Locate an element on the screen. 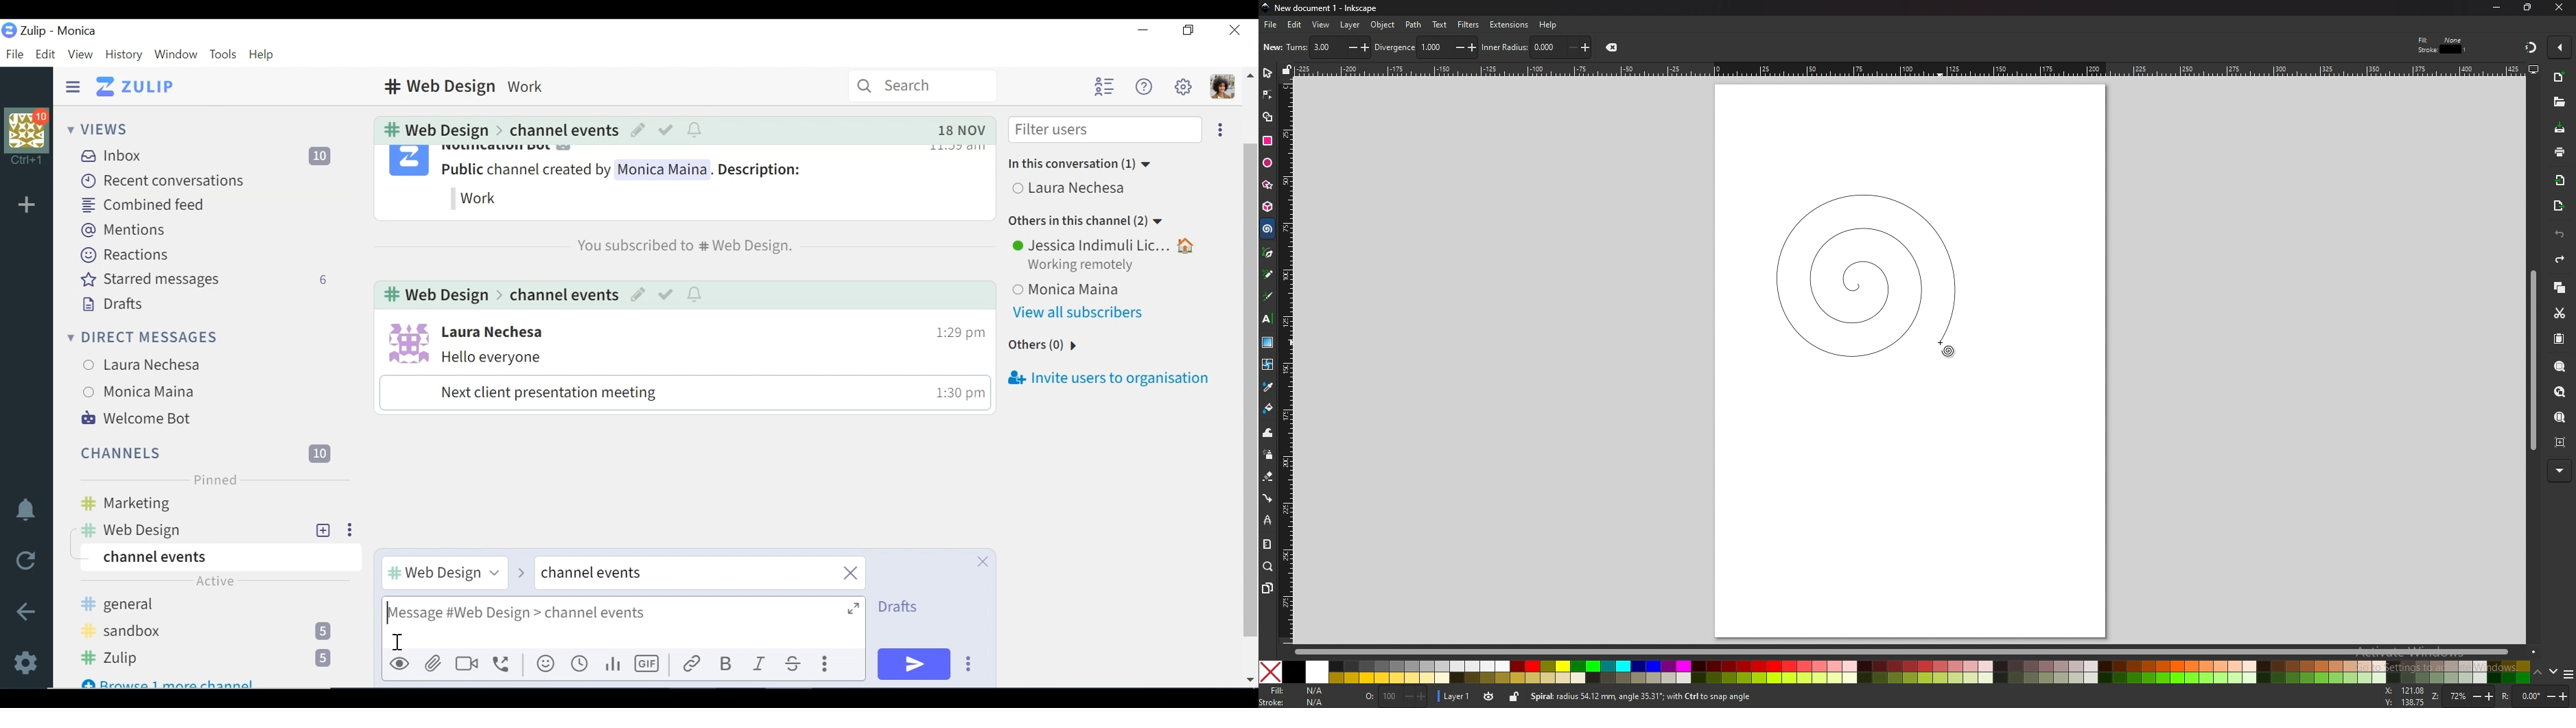 Image resolution: width=2576 pixels, height=728 pixels. help is located at coordinates (1548, 25).